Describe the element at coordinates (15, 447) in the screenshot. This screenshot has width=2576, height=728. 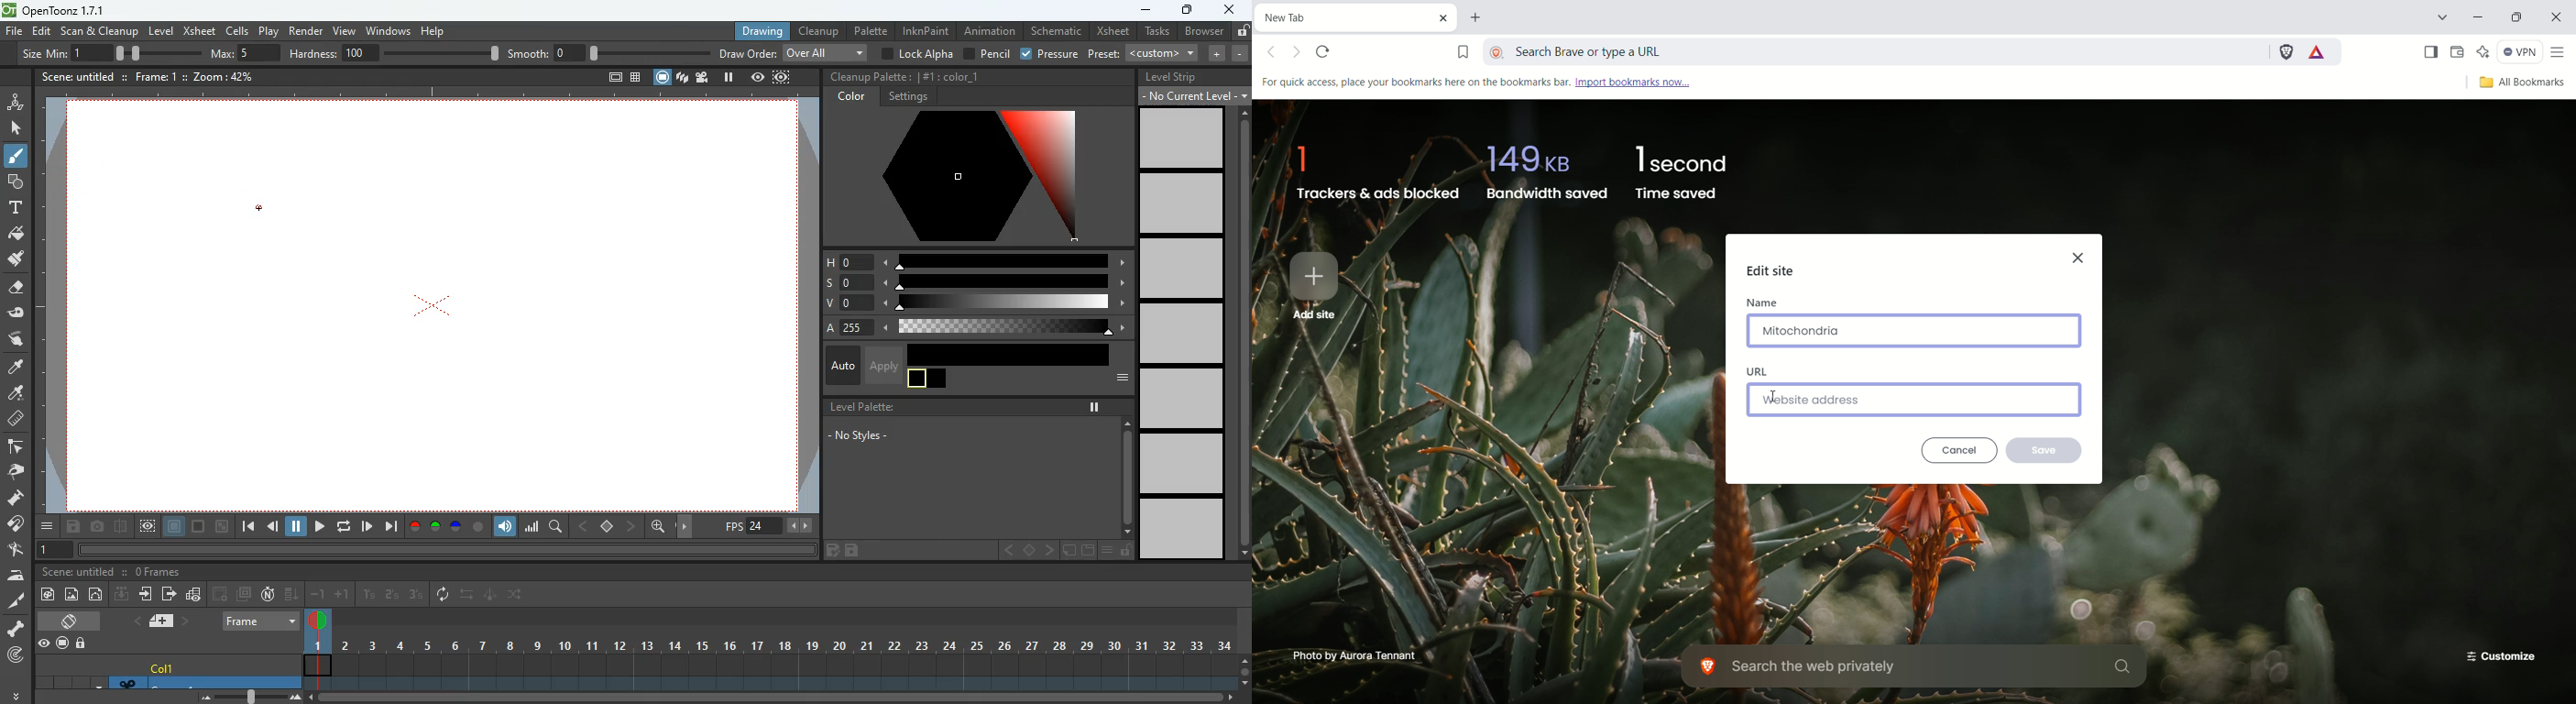
I see `edge` at that location.